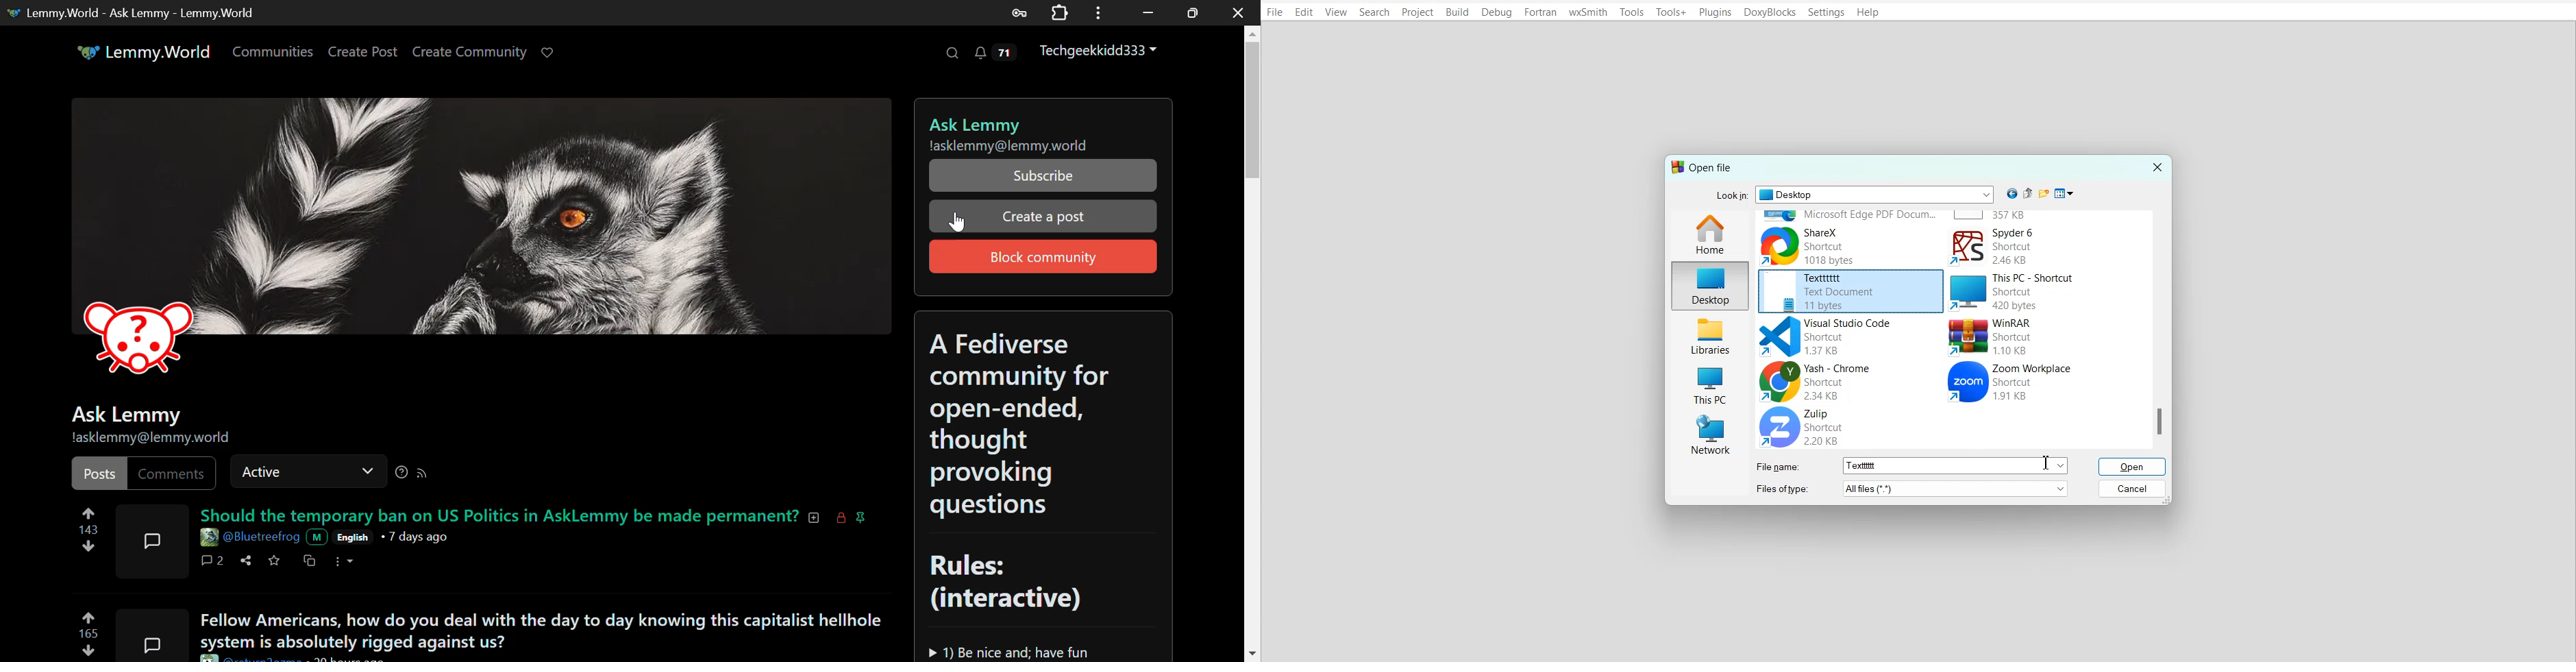 Image resolution: width=2576 pixels, height=672 pixels. Describe the element at coordinates (85, 527) in the screenshot. I see `Post Vote Counter` at that location.